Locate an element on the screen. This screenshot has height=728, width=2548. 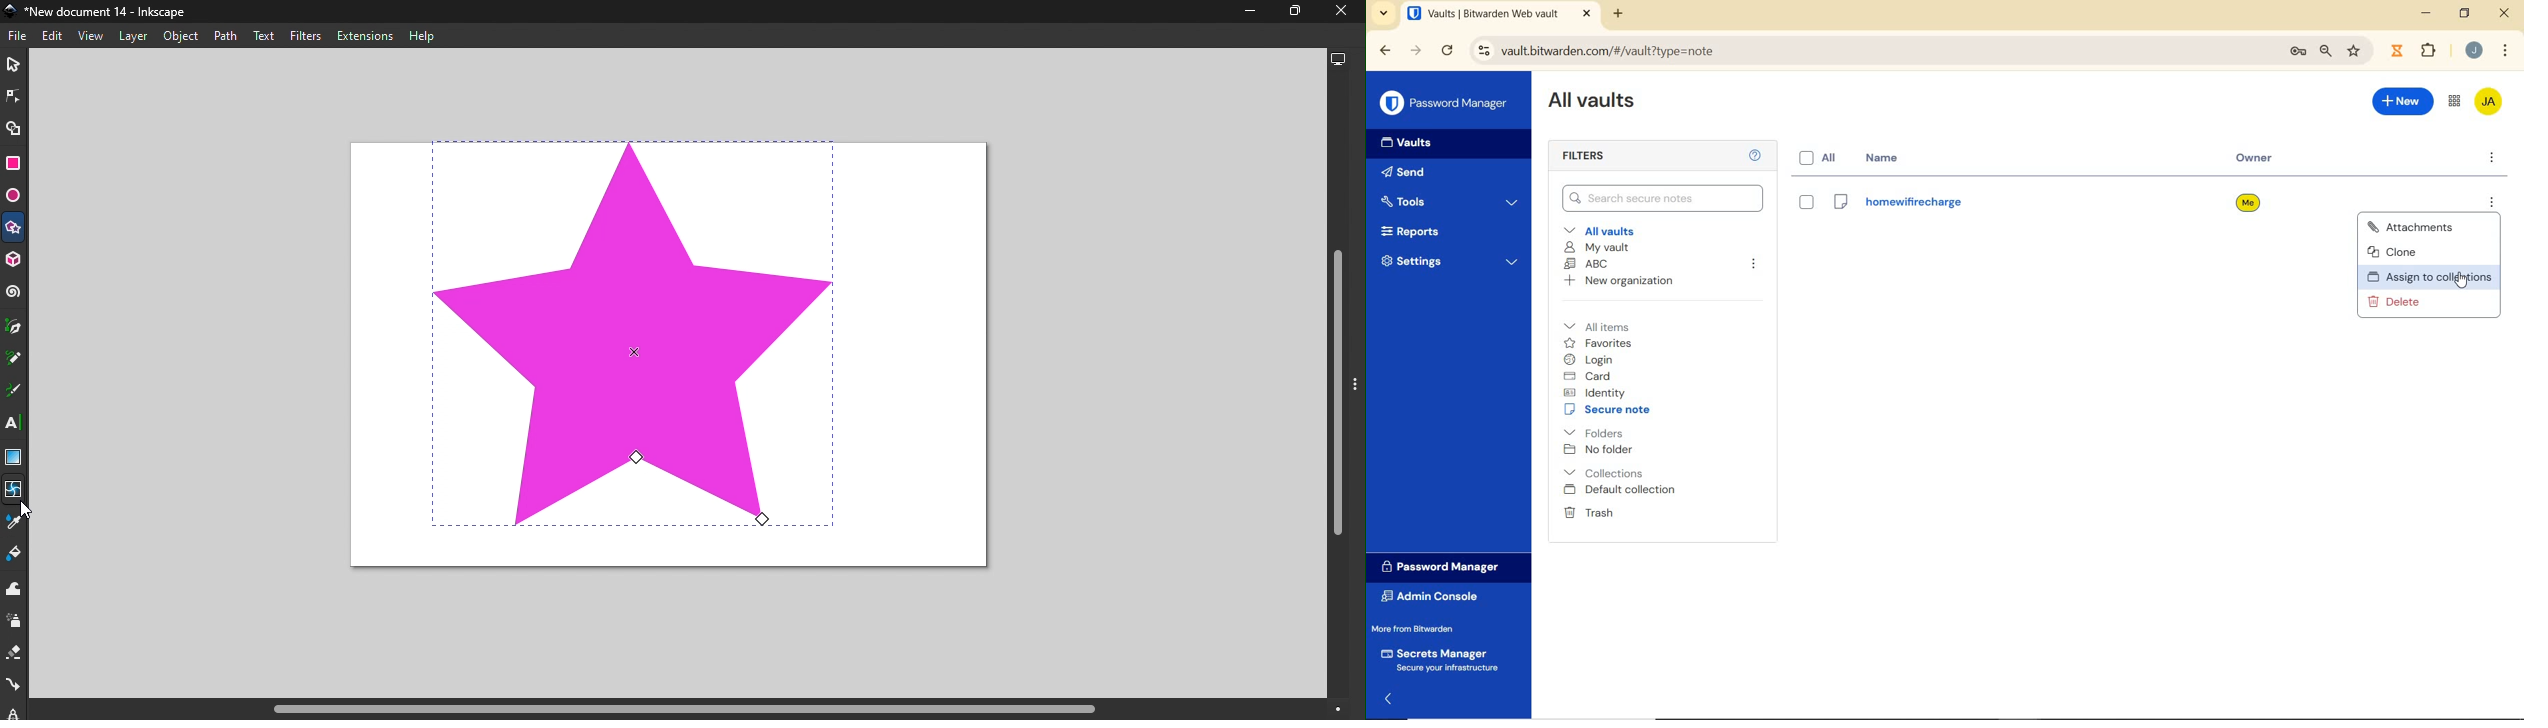
owner is located at coordinates (2248, 204).